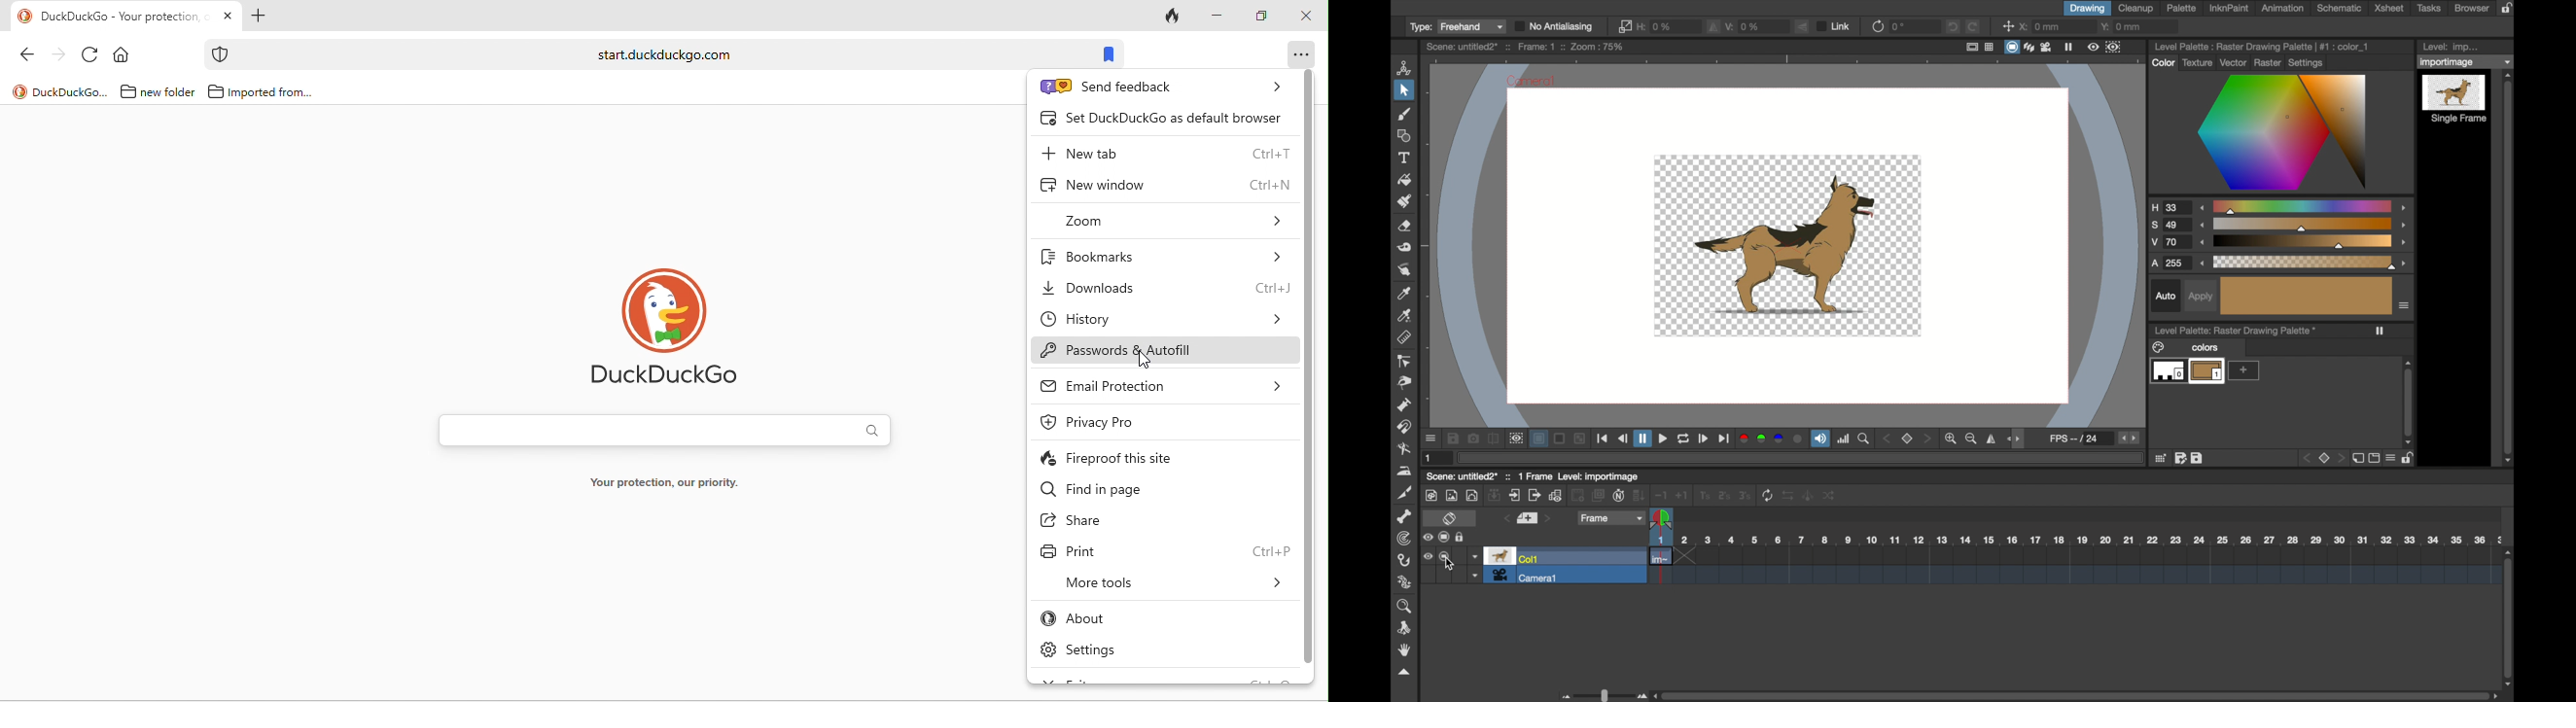 The width and height of the screenshot is (2576, 728). What do you see at coordinates (155, 92) in the screenshot?
I see `new folder` at bounding box center [155, 92].